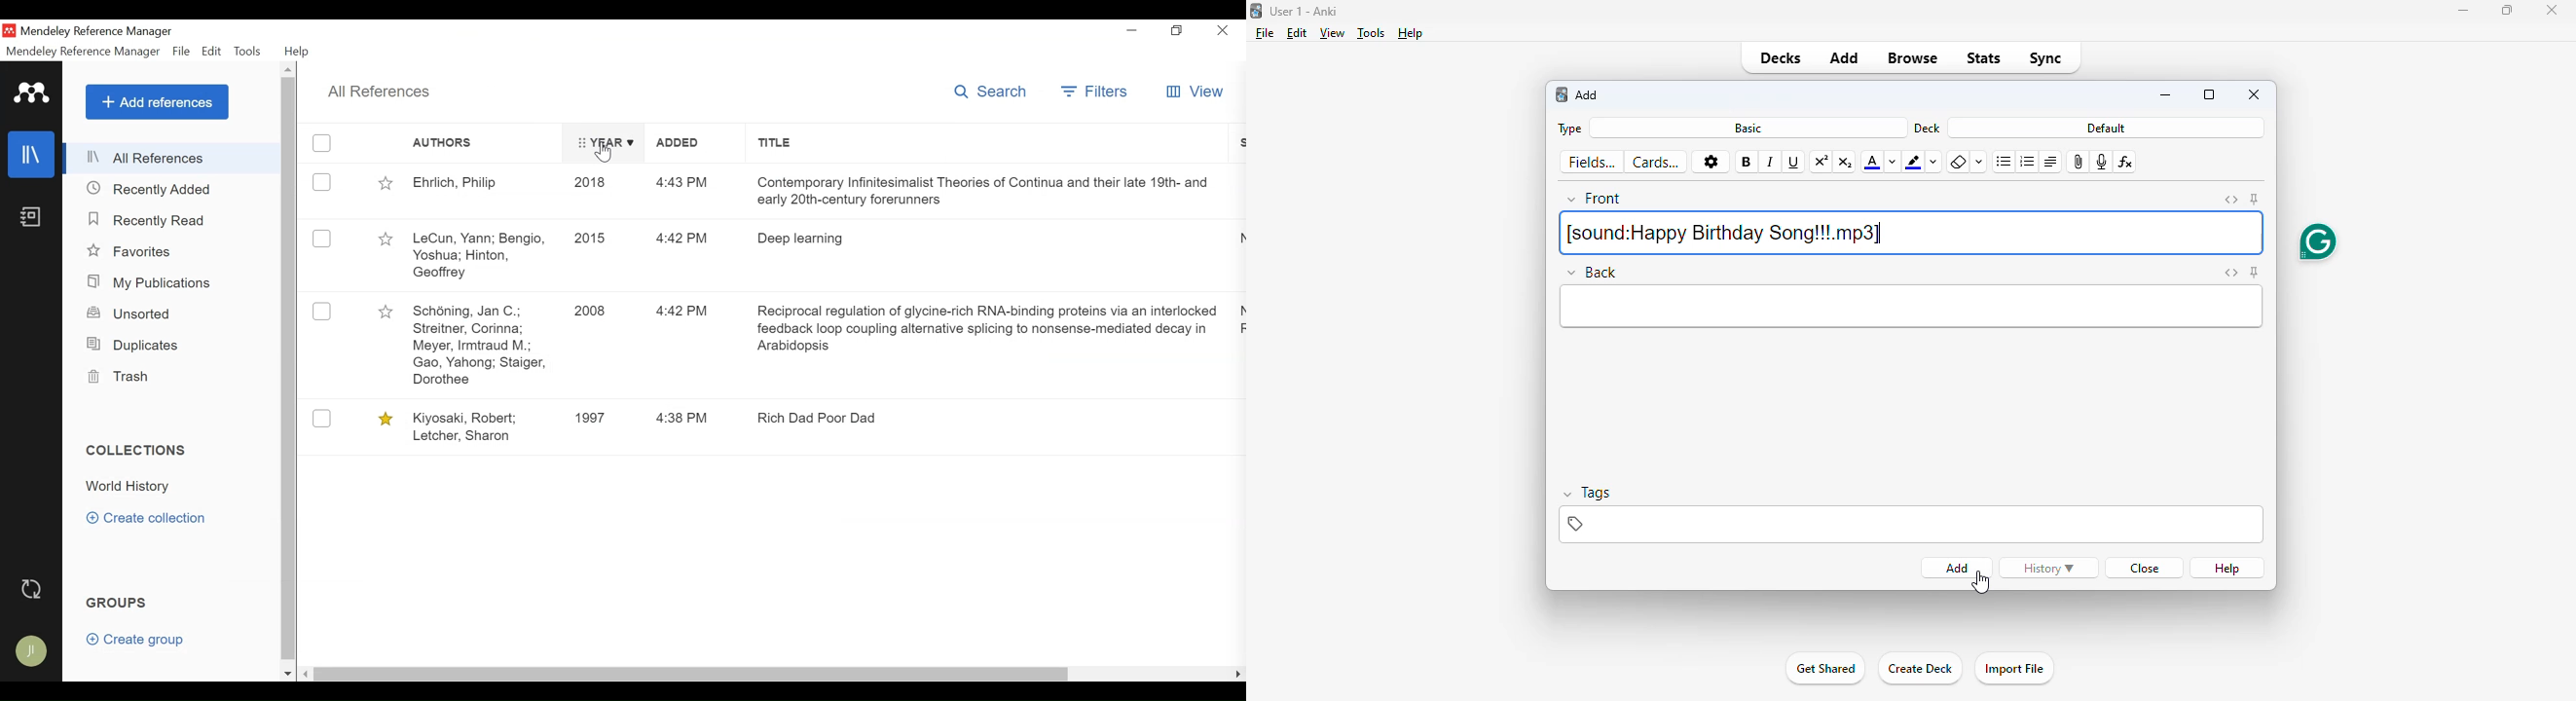 The height and width of the screenshot is (728, 2576). I want to click on Select, so click(321, 312).